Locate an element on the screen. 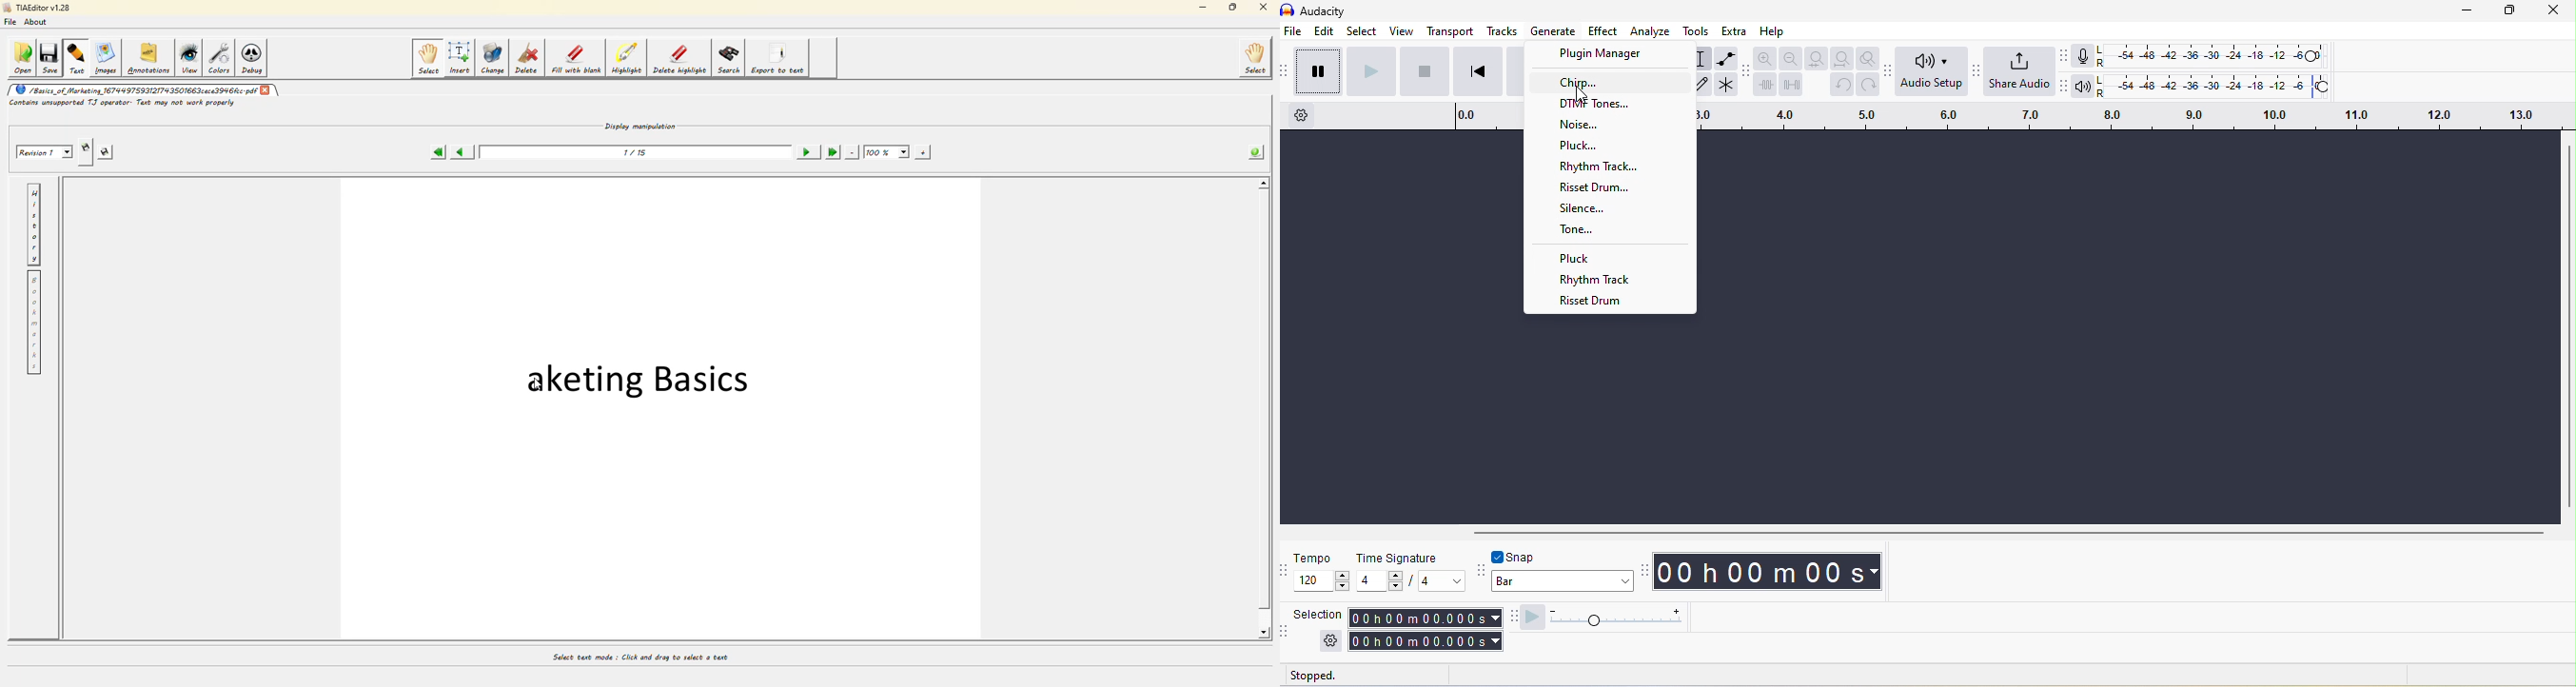  audacity time toolbar is located at coordinates (1645, 569).